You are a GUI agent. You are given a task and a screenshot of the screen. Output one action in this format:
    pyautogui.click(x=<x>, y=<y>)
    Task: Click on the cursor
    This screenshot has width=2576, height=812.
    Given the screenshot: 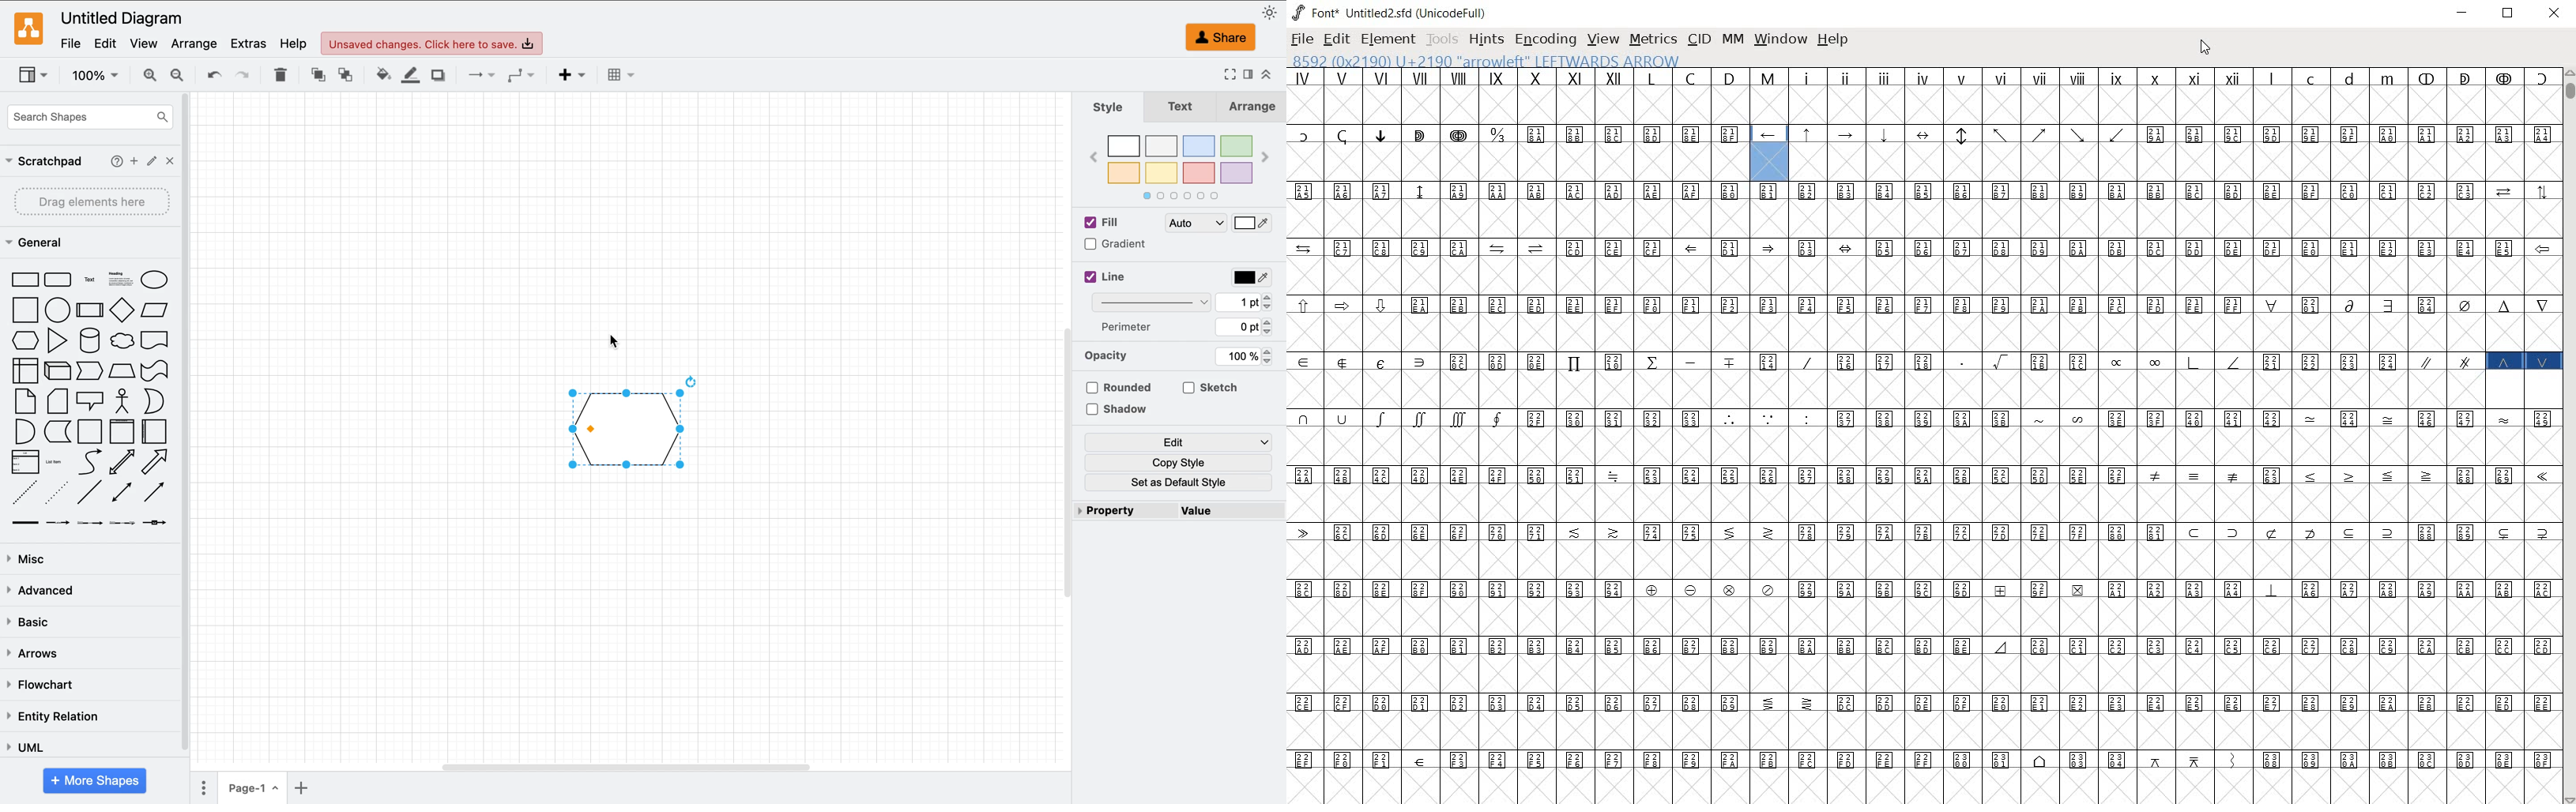 What is the action you would take?
    pyautogui.click(x=29, y=340)
    